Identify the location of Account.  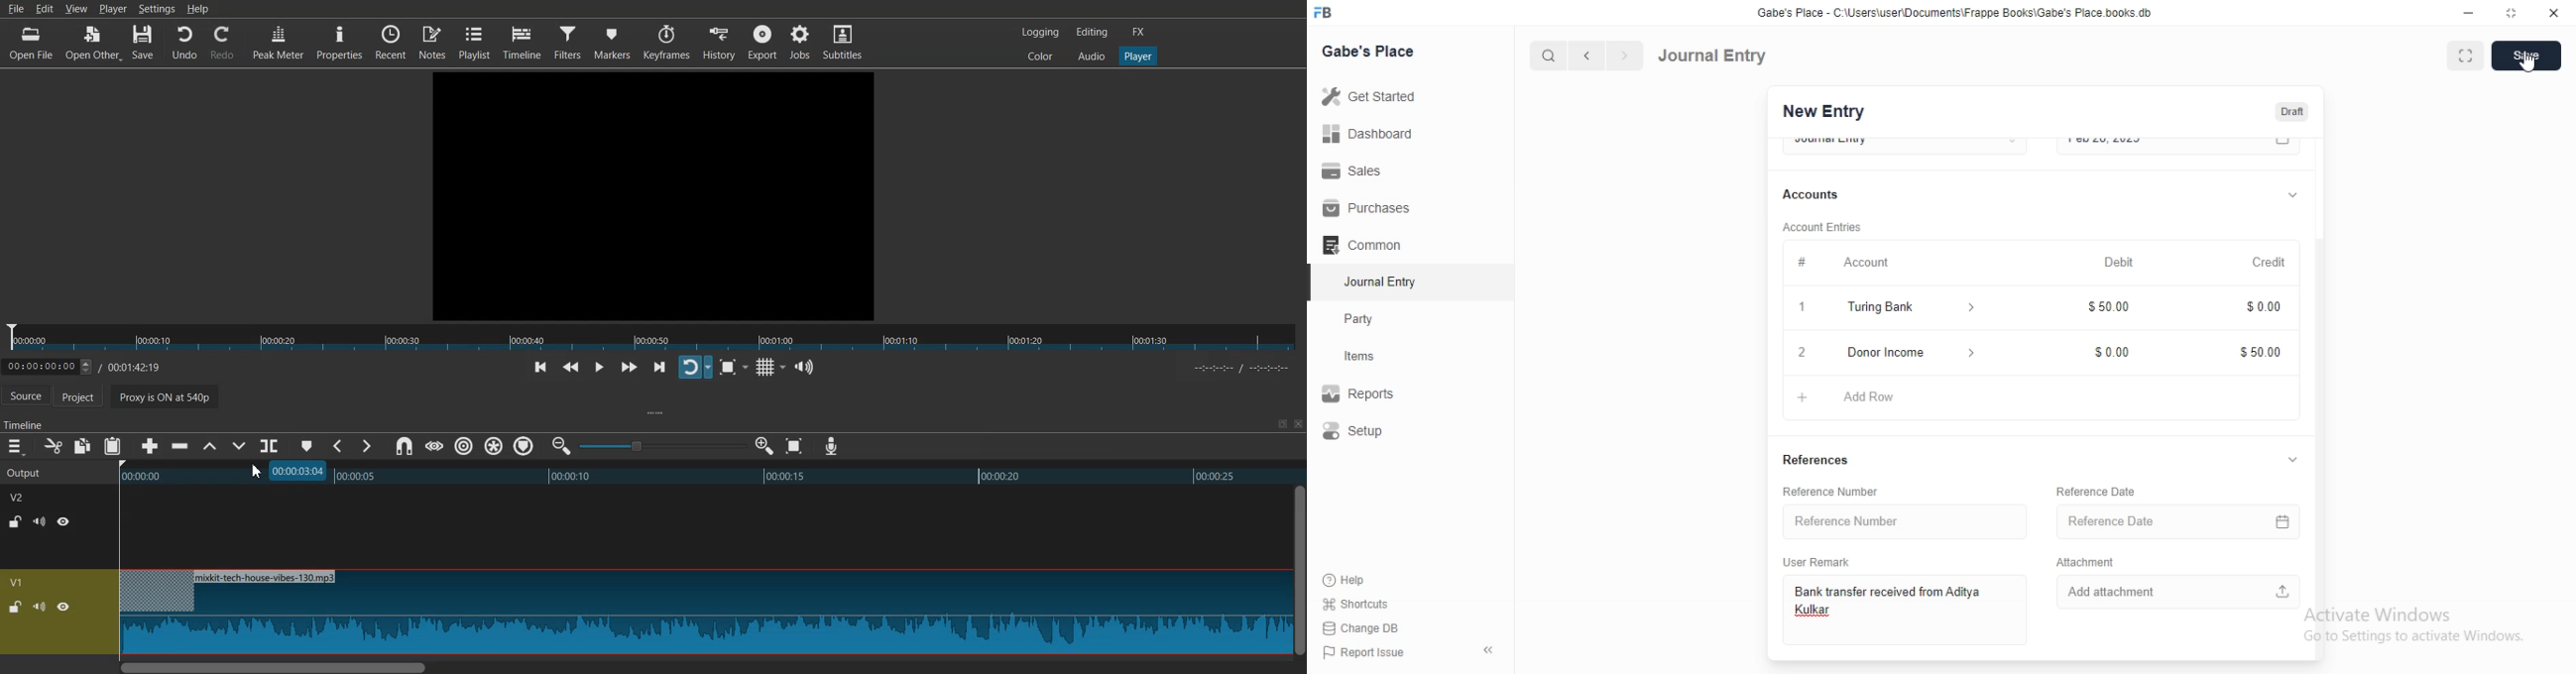
(1836, 261).